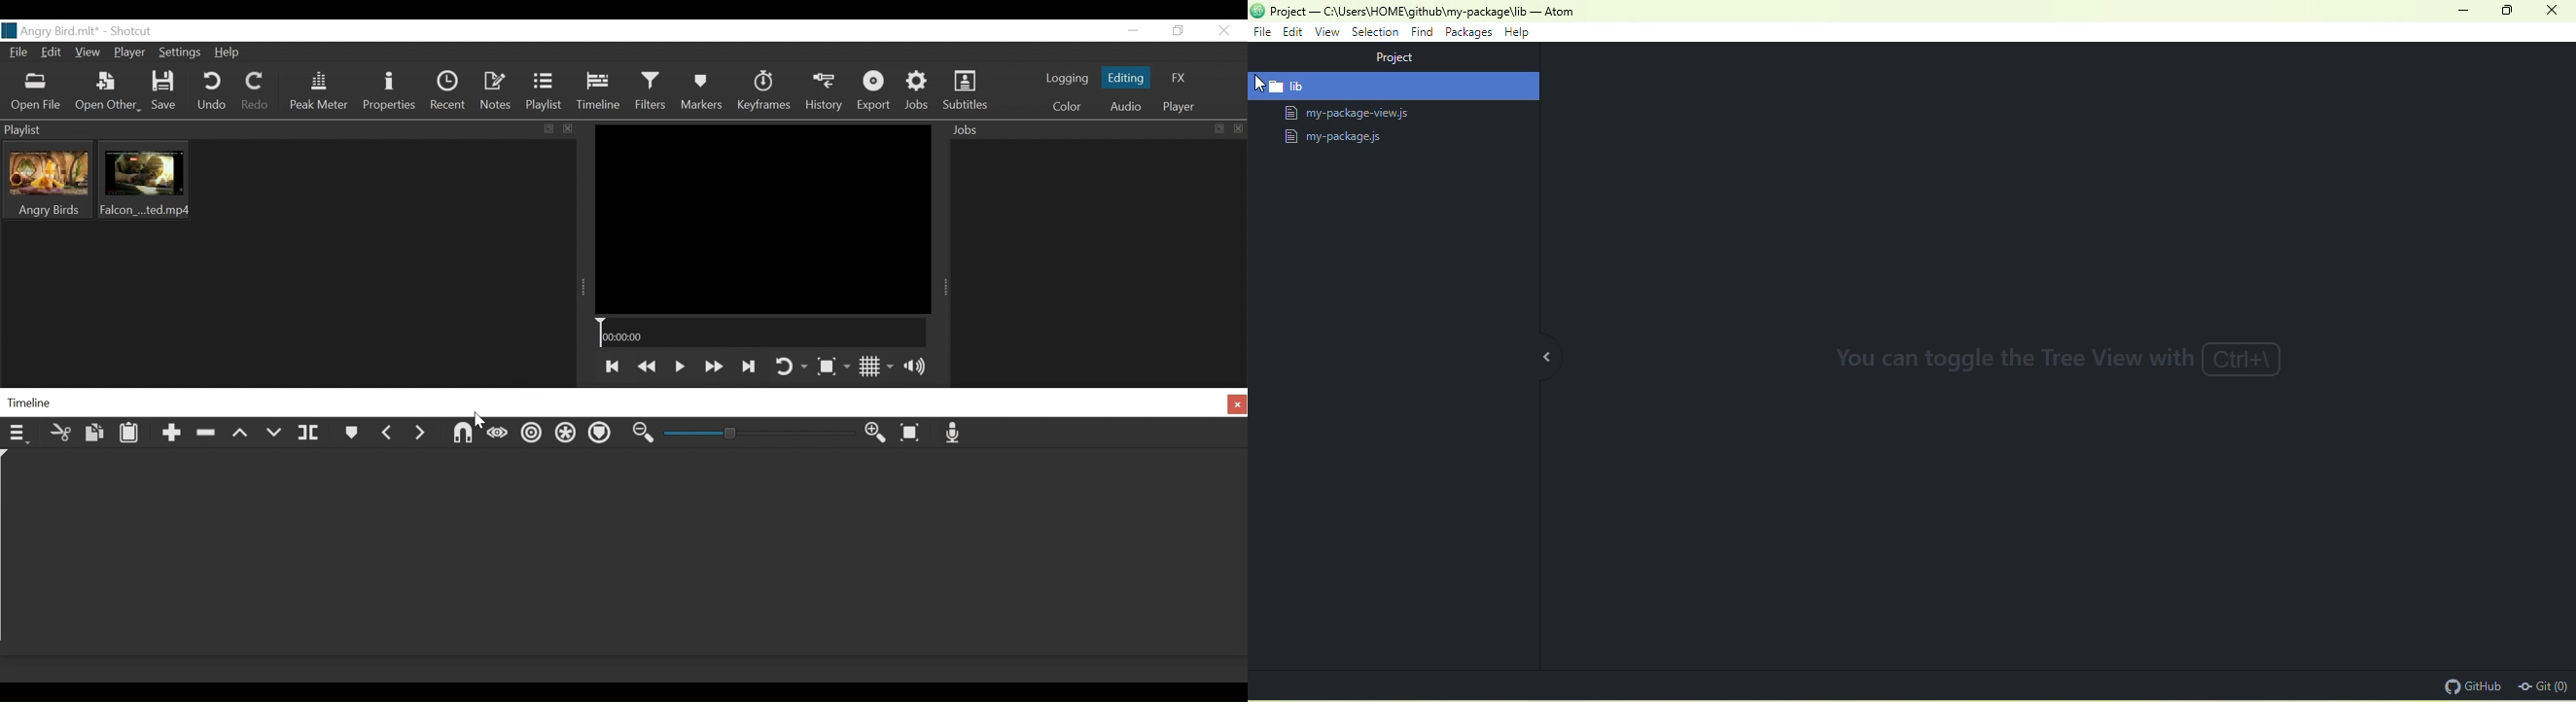 This screenshot has height=728, width=2576. What do you see at coordinates (547, 93) in the screenshot?
I see `Playlist` at bounding box center [547, 93].